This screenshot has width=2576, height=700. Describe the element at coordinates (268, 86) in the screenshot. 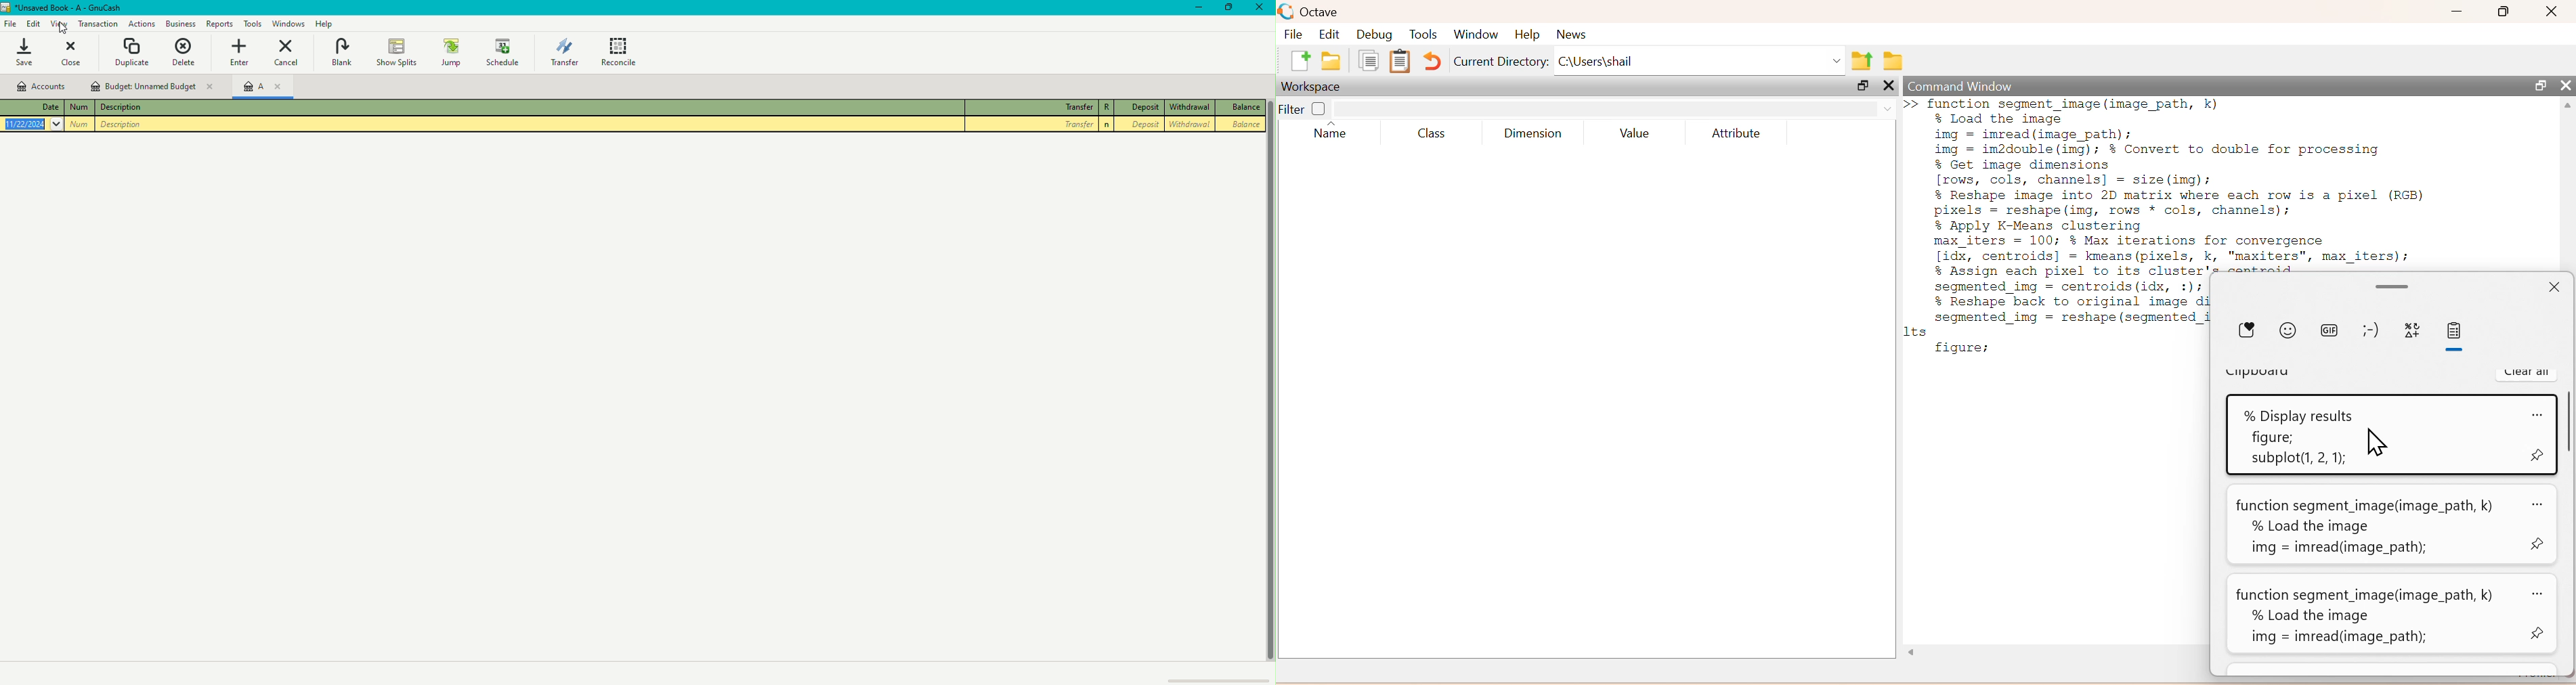

I see `A` at that location.